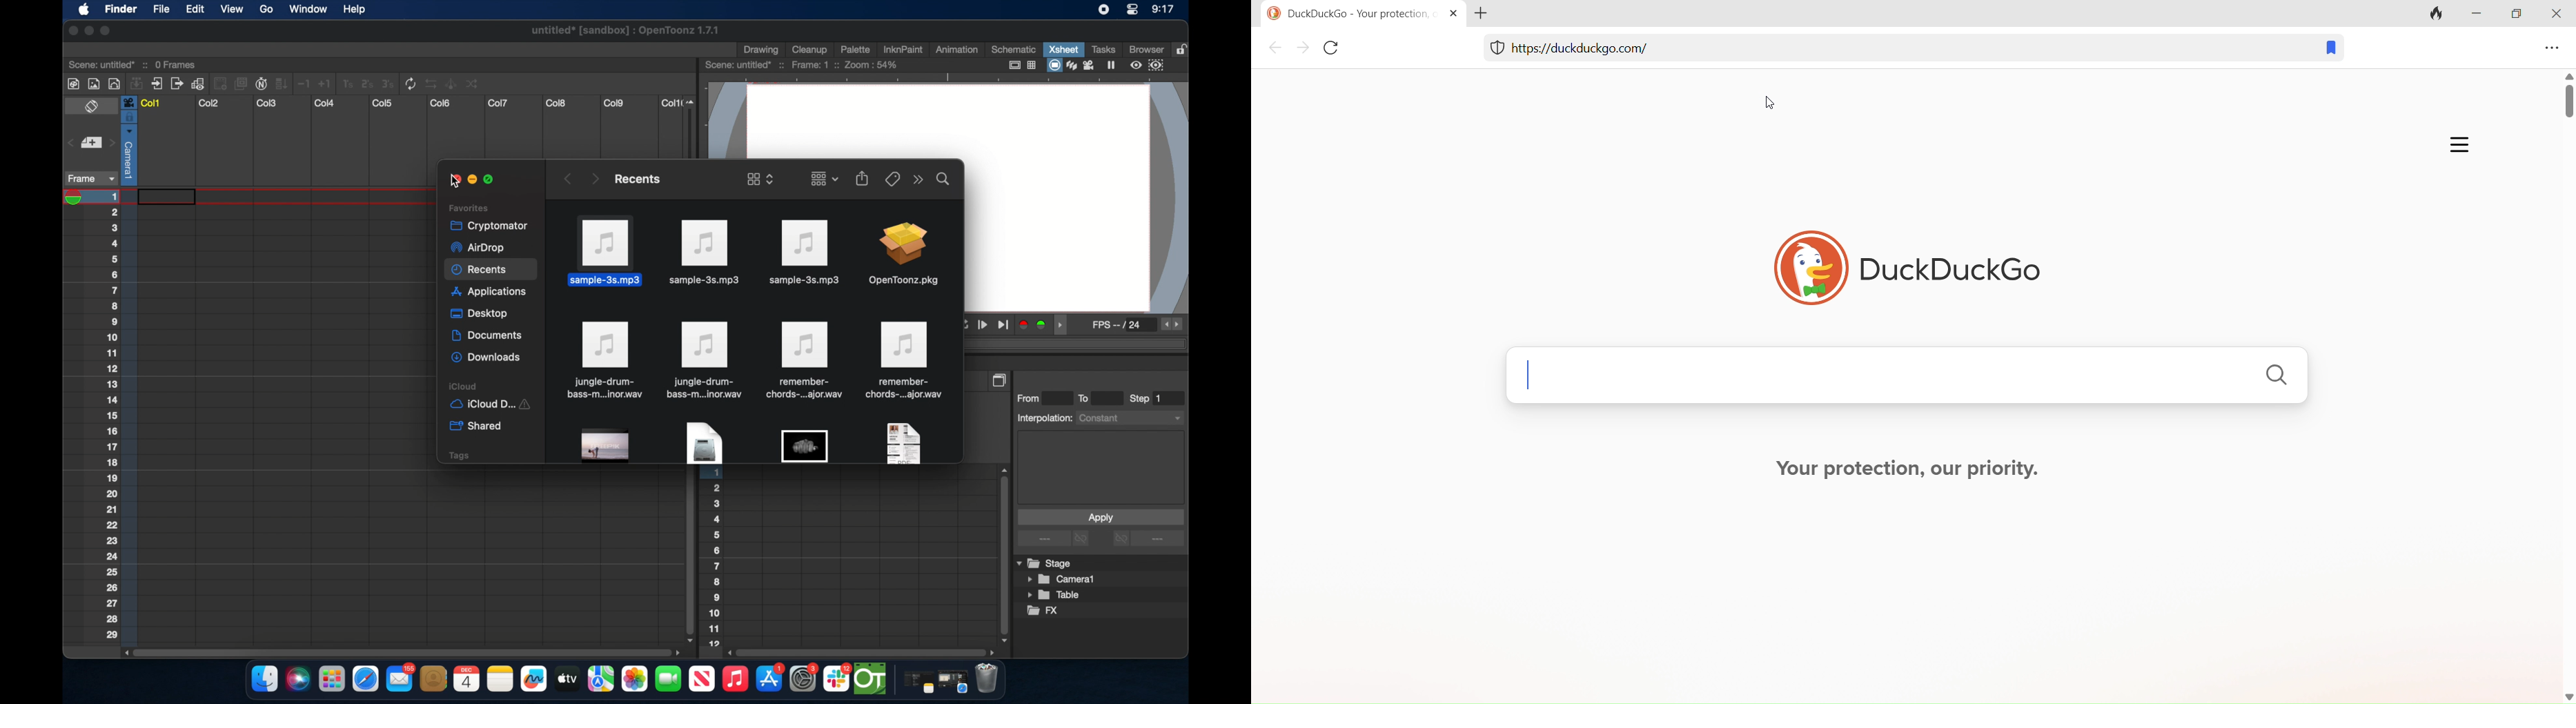 This screenshot has height=728, width=2576. What do you see at coordinates (106, 31) in the screenshot?
I see `maximize` at bounding box center [106, 31].